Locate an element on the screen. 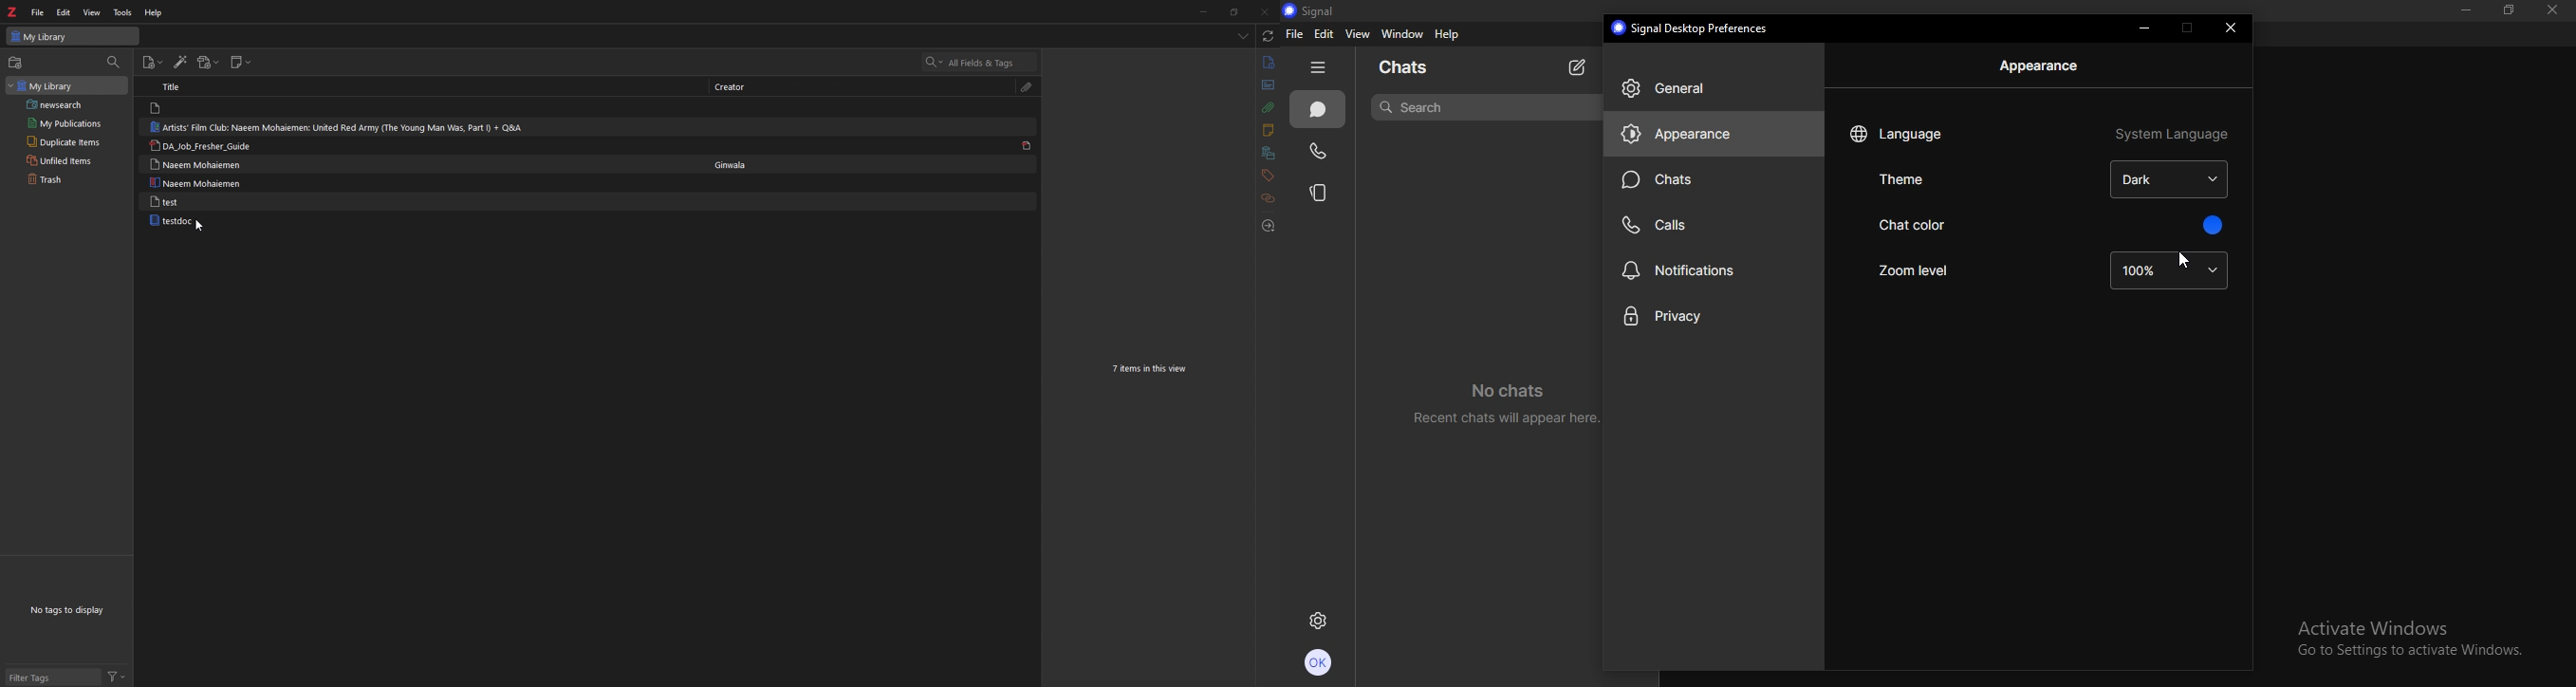 Image resolution: width=2576 pixels, height=700 pixels. minimize is located at coordinates (1200, 11).